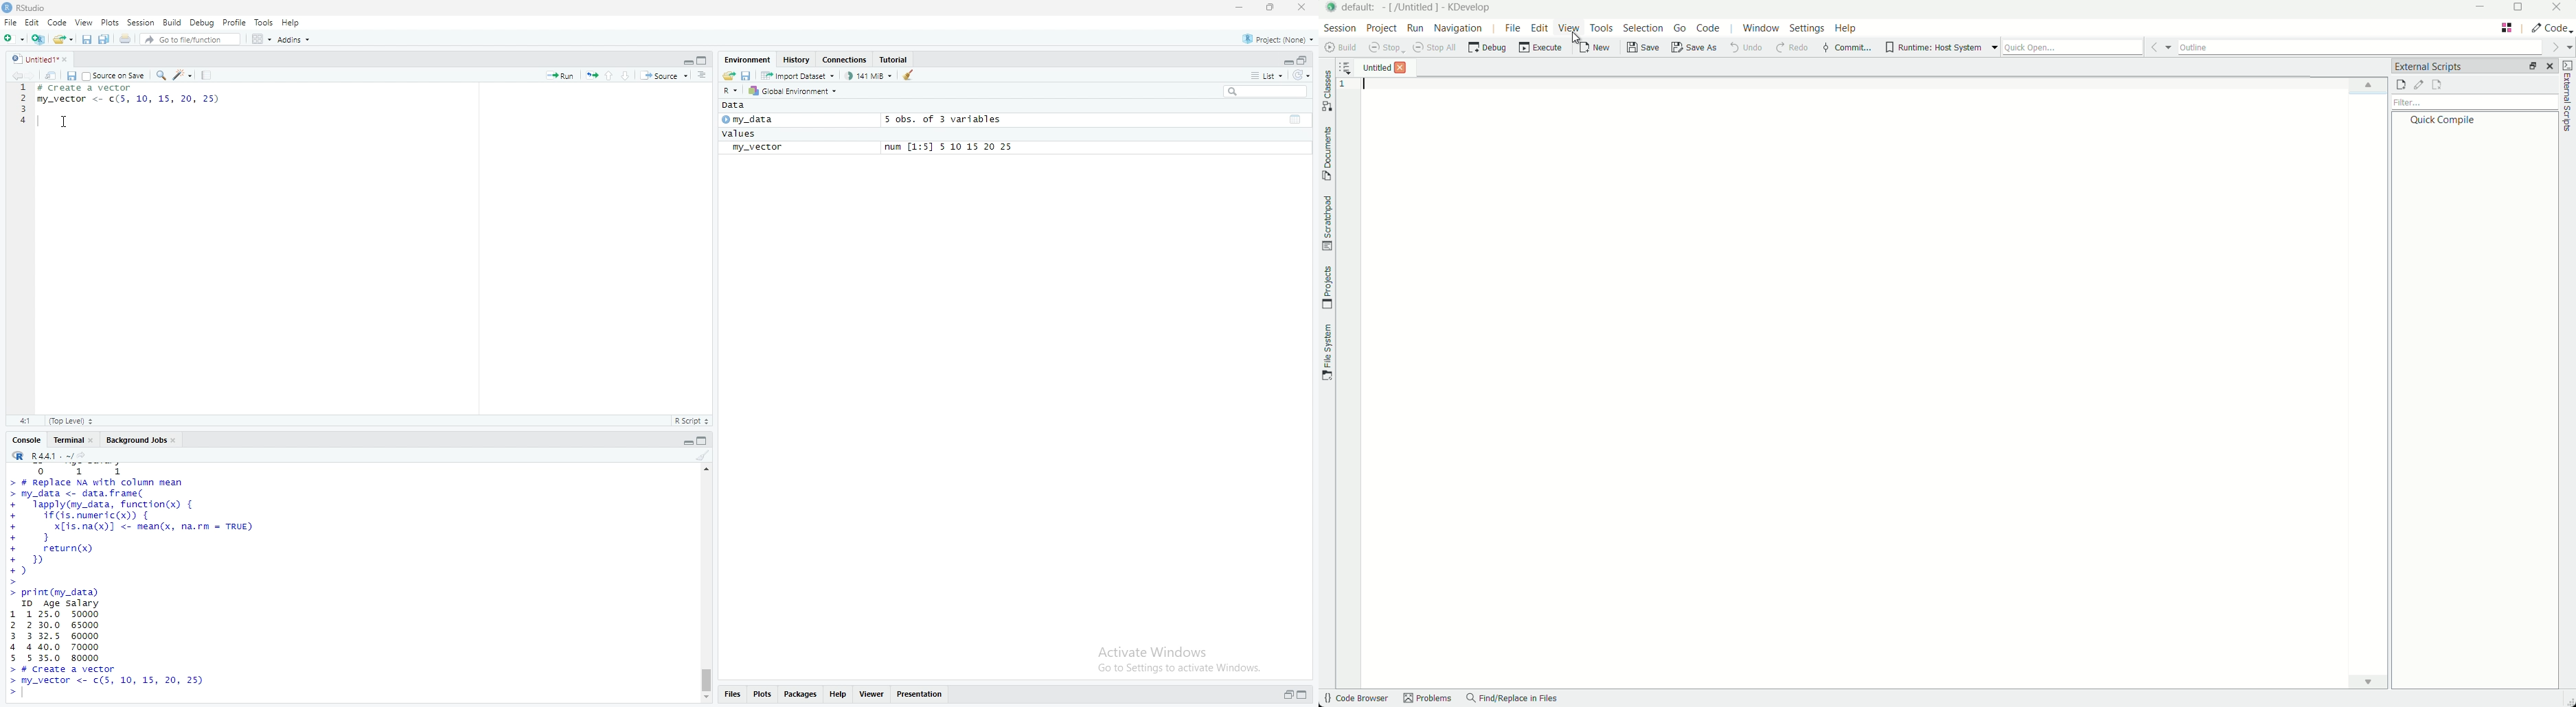 The height and width of the screenshot is (728, 2576). What do you see at coordinates (840, 693) in the screenshot?
I see `help` at bounding box center [840, 693].